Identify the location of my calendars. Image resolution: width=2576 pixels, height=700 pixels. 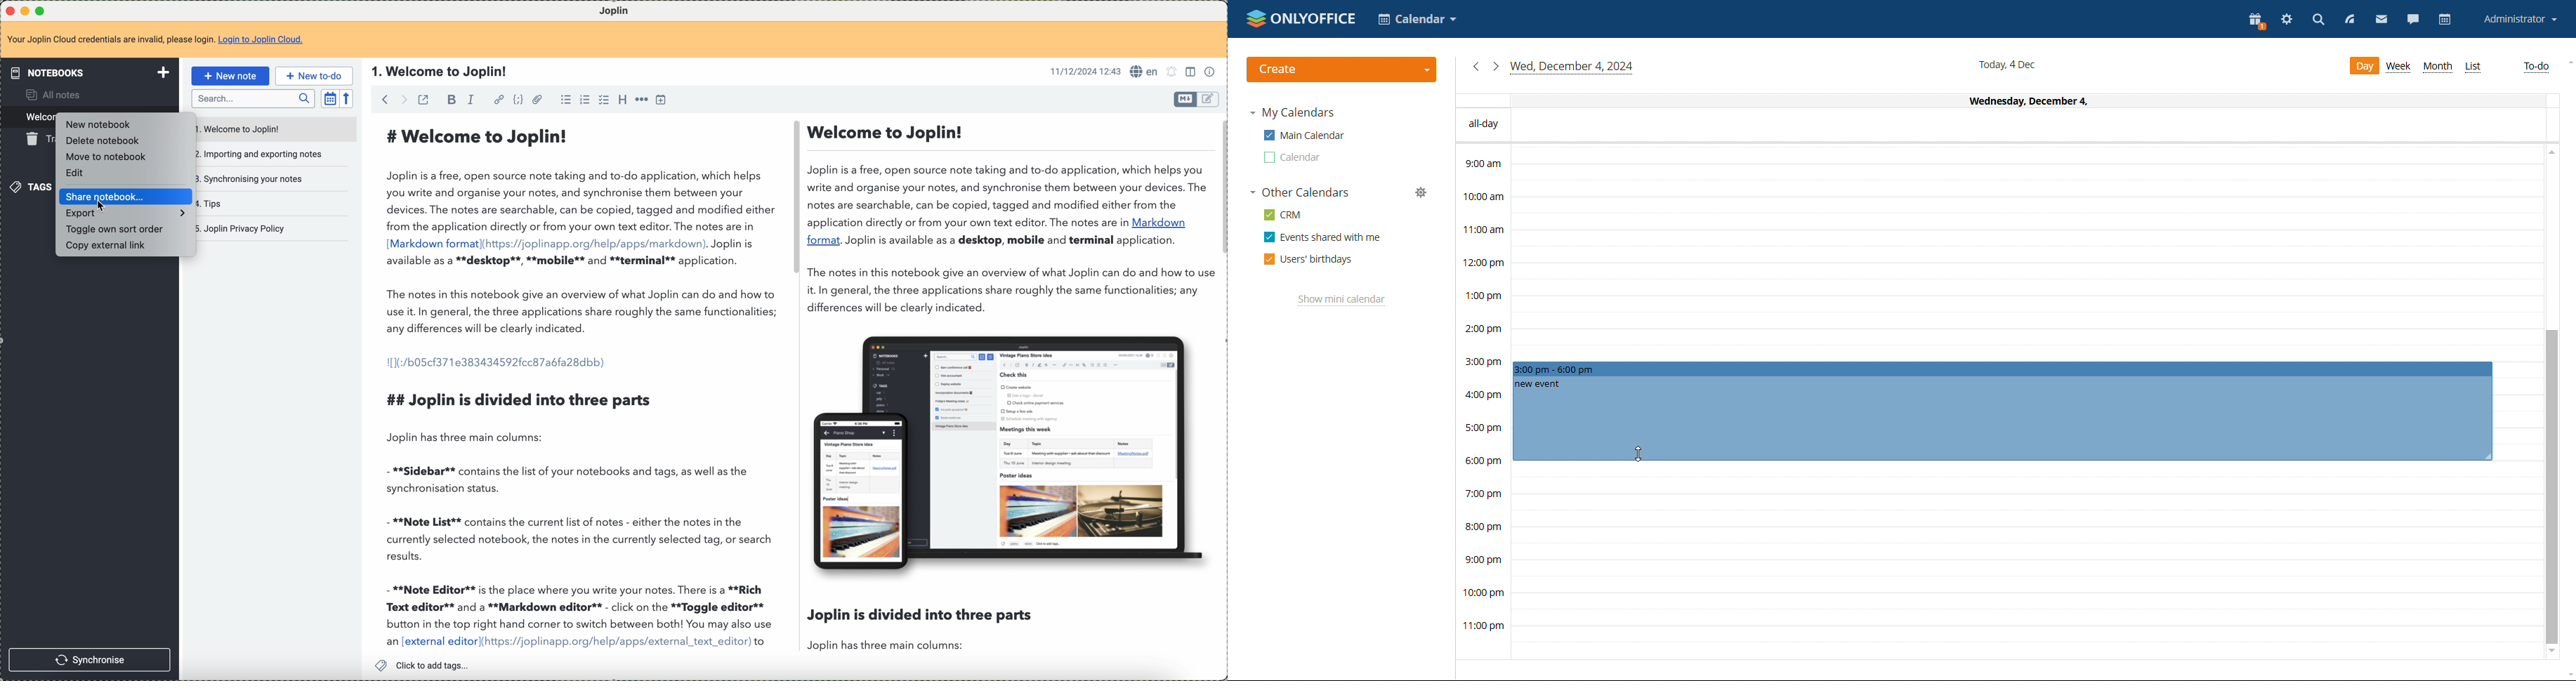
(1292, 112).